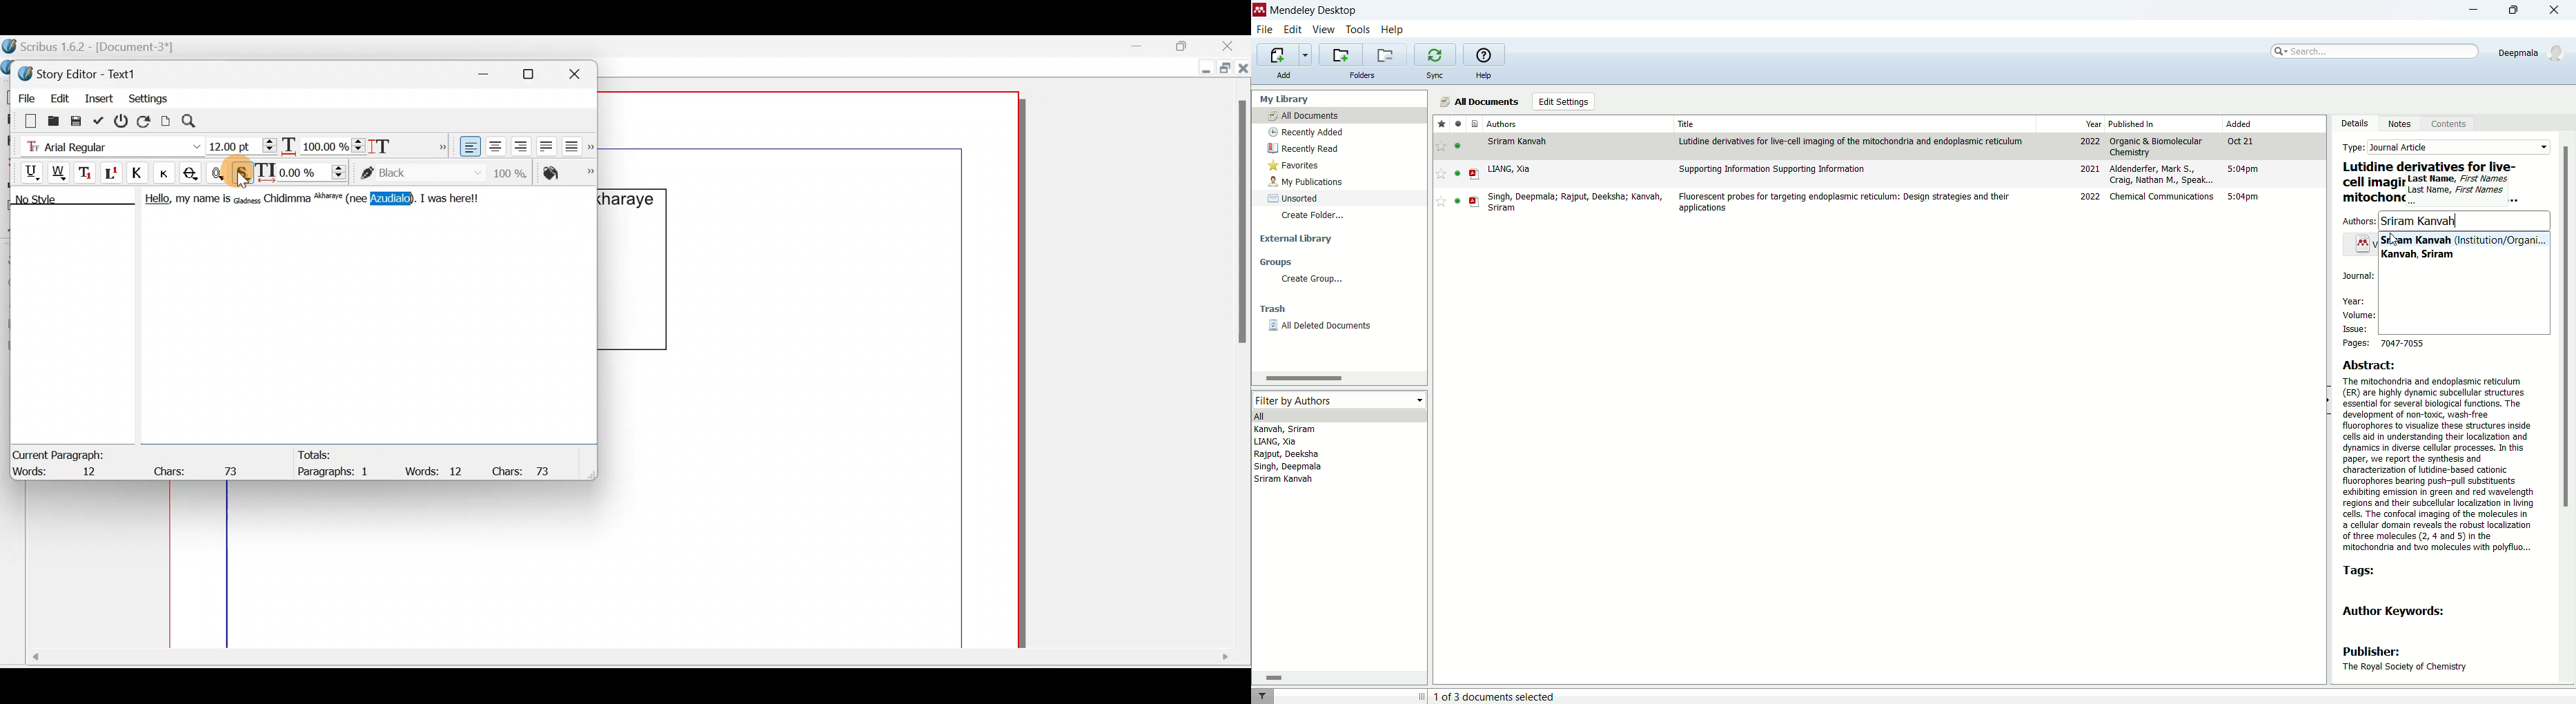 The height and width of the screenshot is (728, 2576). What do you see at coordinates (123, 121) in the screenshot?
I see `Exit without updating text frame` at bounding box center [123, 121].